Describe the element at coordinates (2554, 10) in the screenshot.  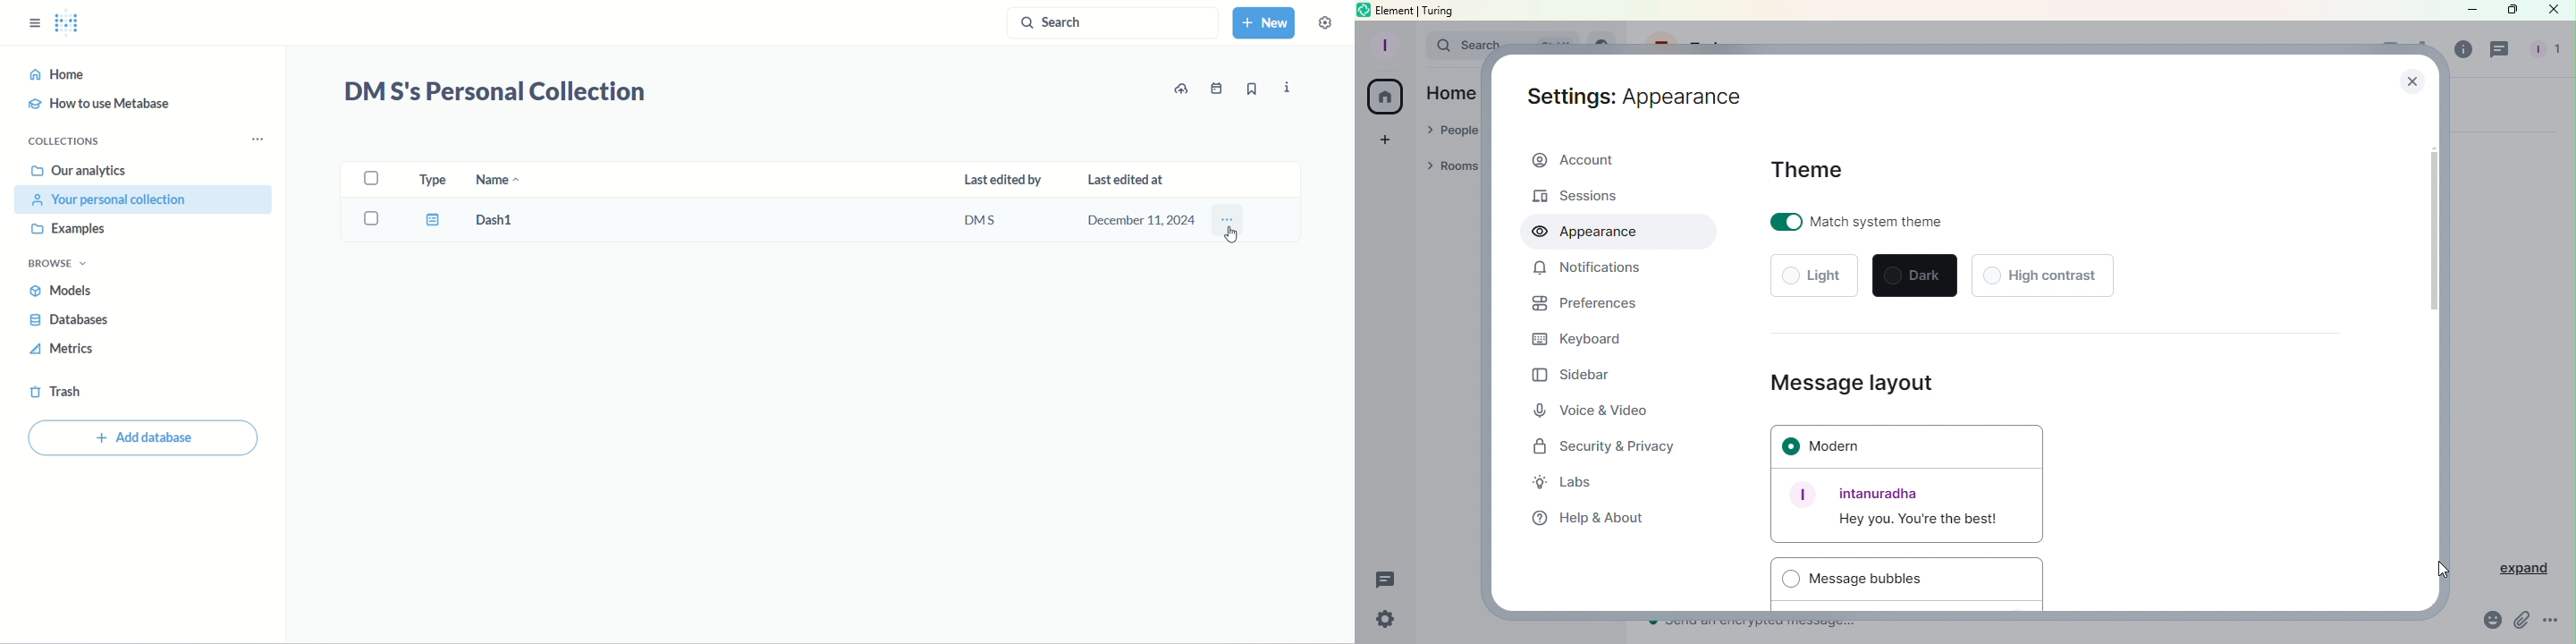
I see `Close` at that location.